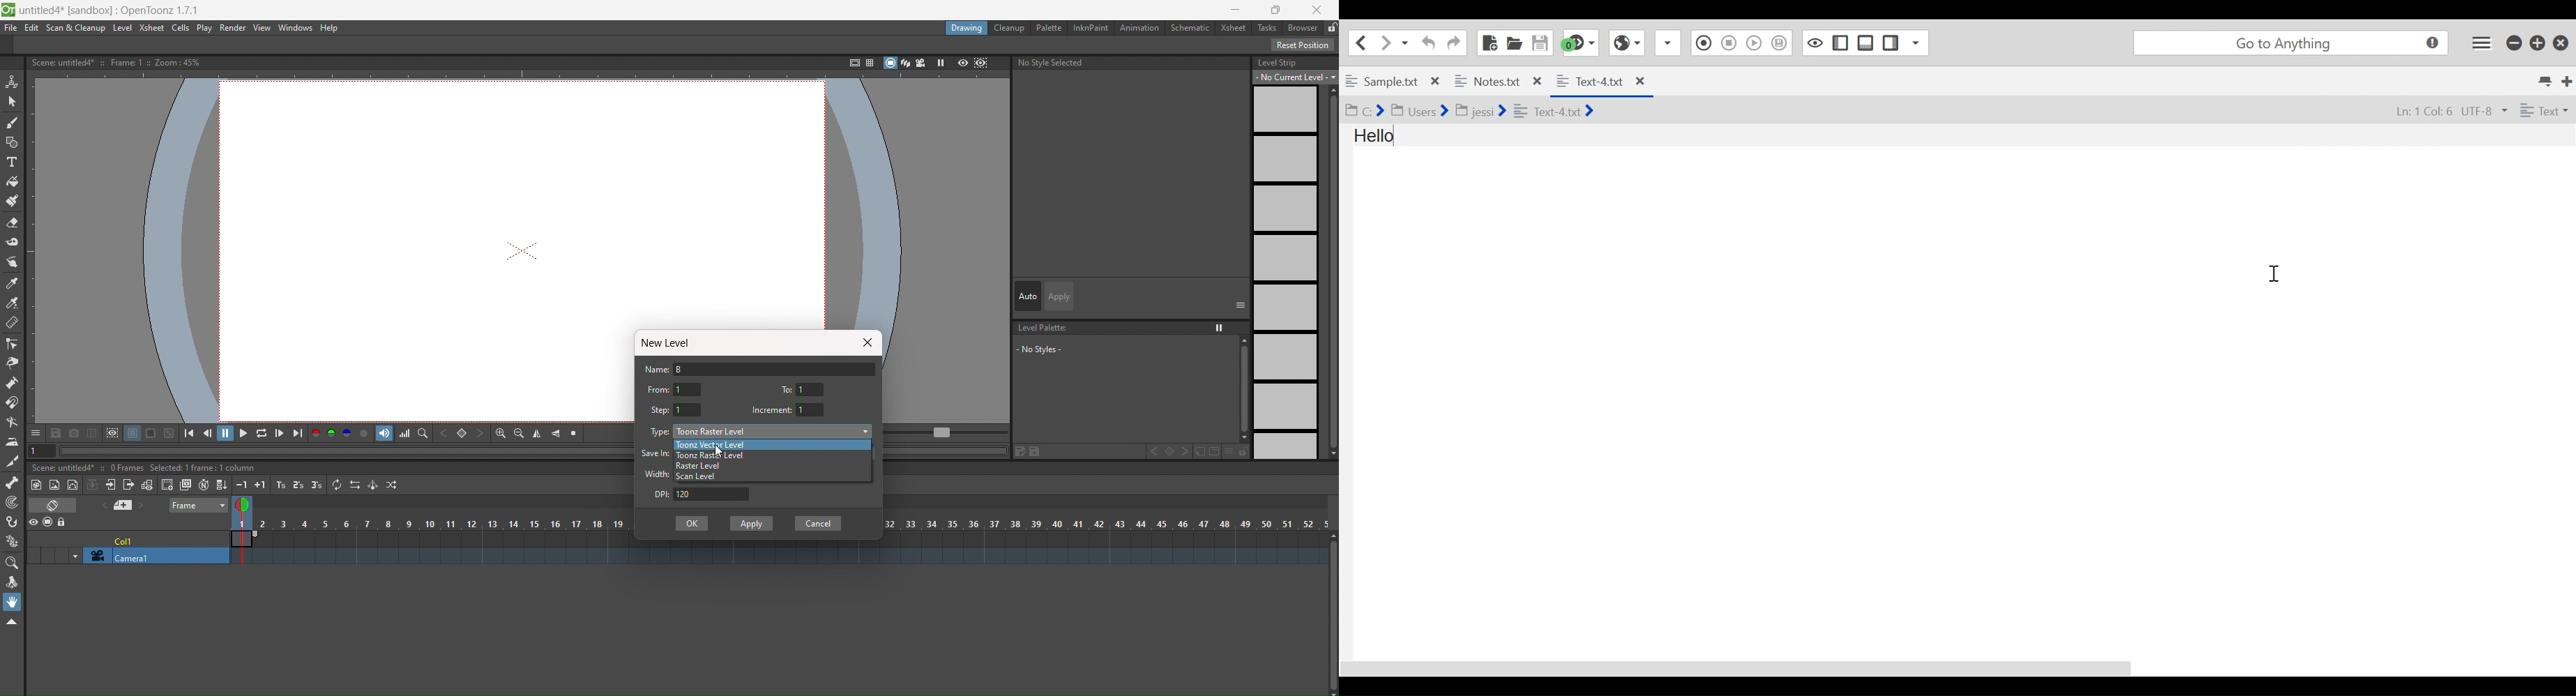 This screenshot has width=2576, height=700. I want to click on toonz raster level, so click(713, 455).